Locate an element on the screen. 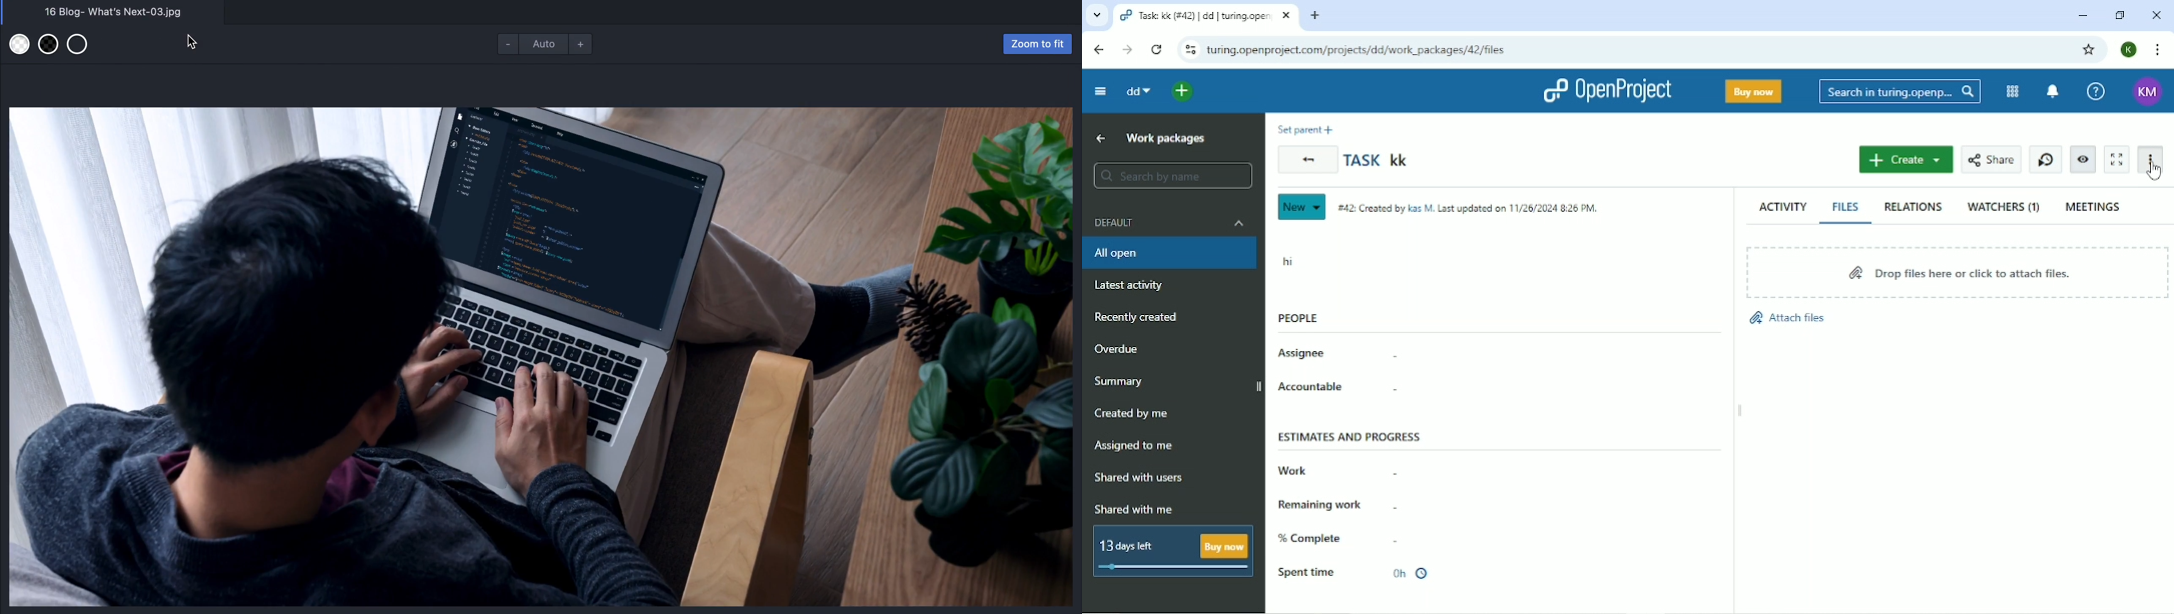 Image resolution: width=2184 pixels, height=616 pixels. cursor is located at coordinates (2152, 176).